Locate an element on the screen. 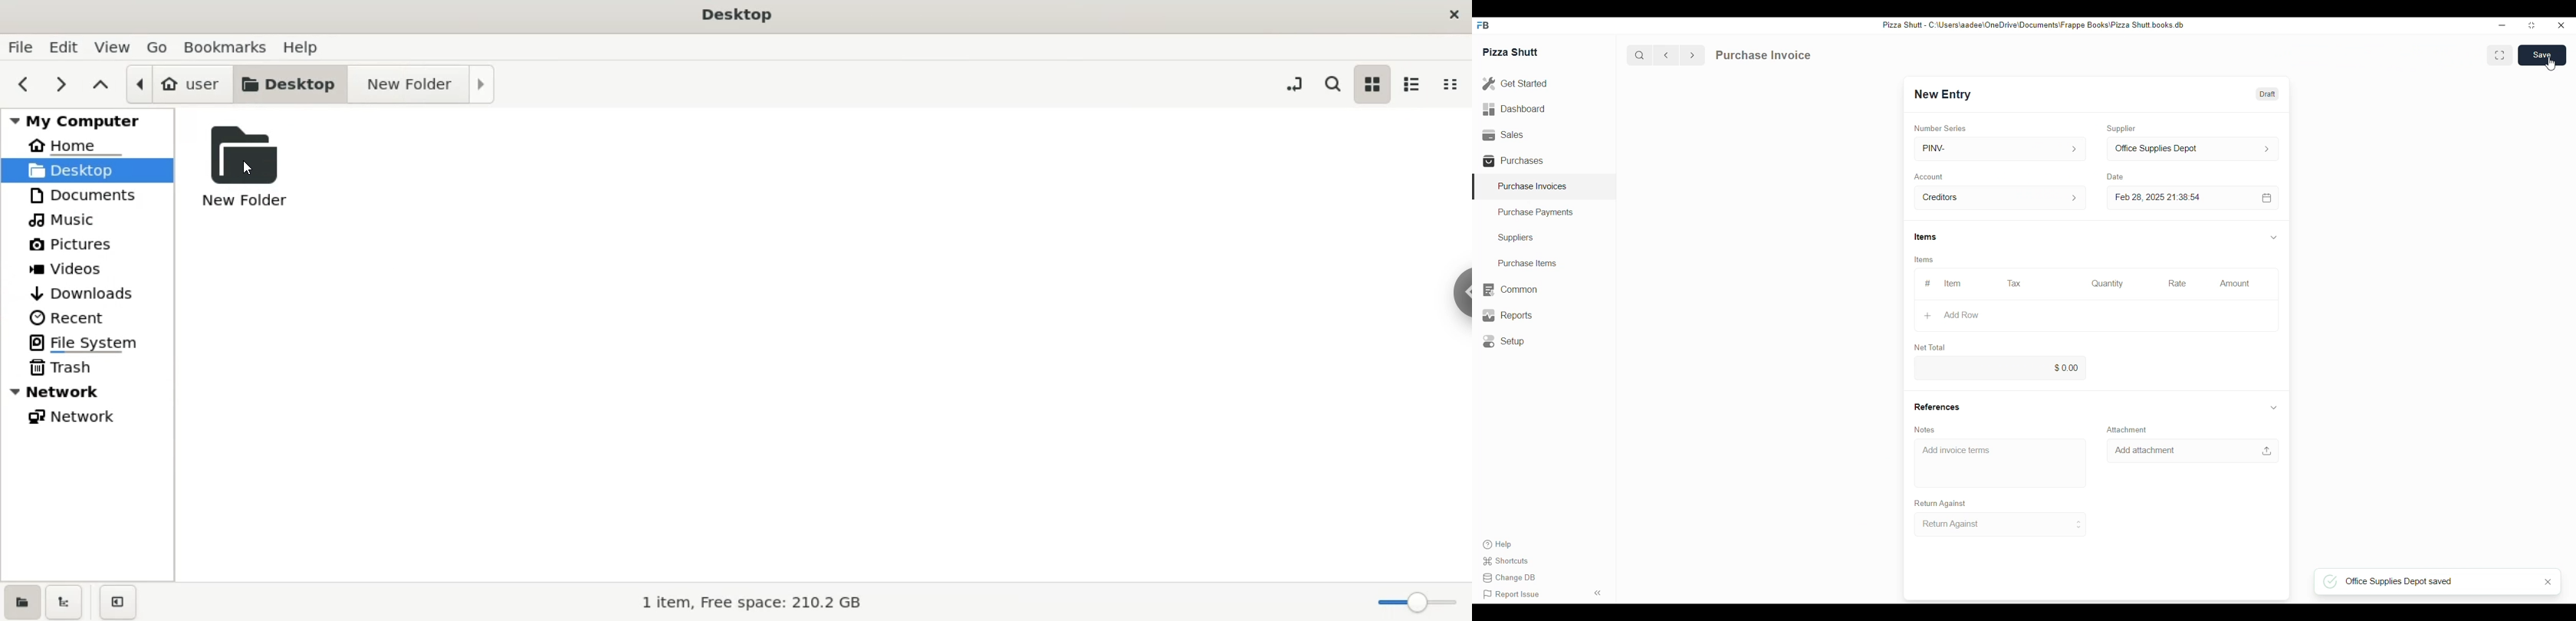 The width and height of the screenshot is (2576, 644). parent folder is located at coordinates (104, 85).